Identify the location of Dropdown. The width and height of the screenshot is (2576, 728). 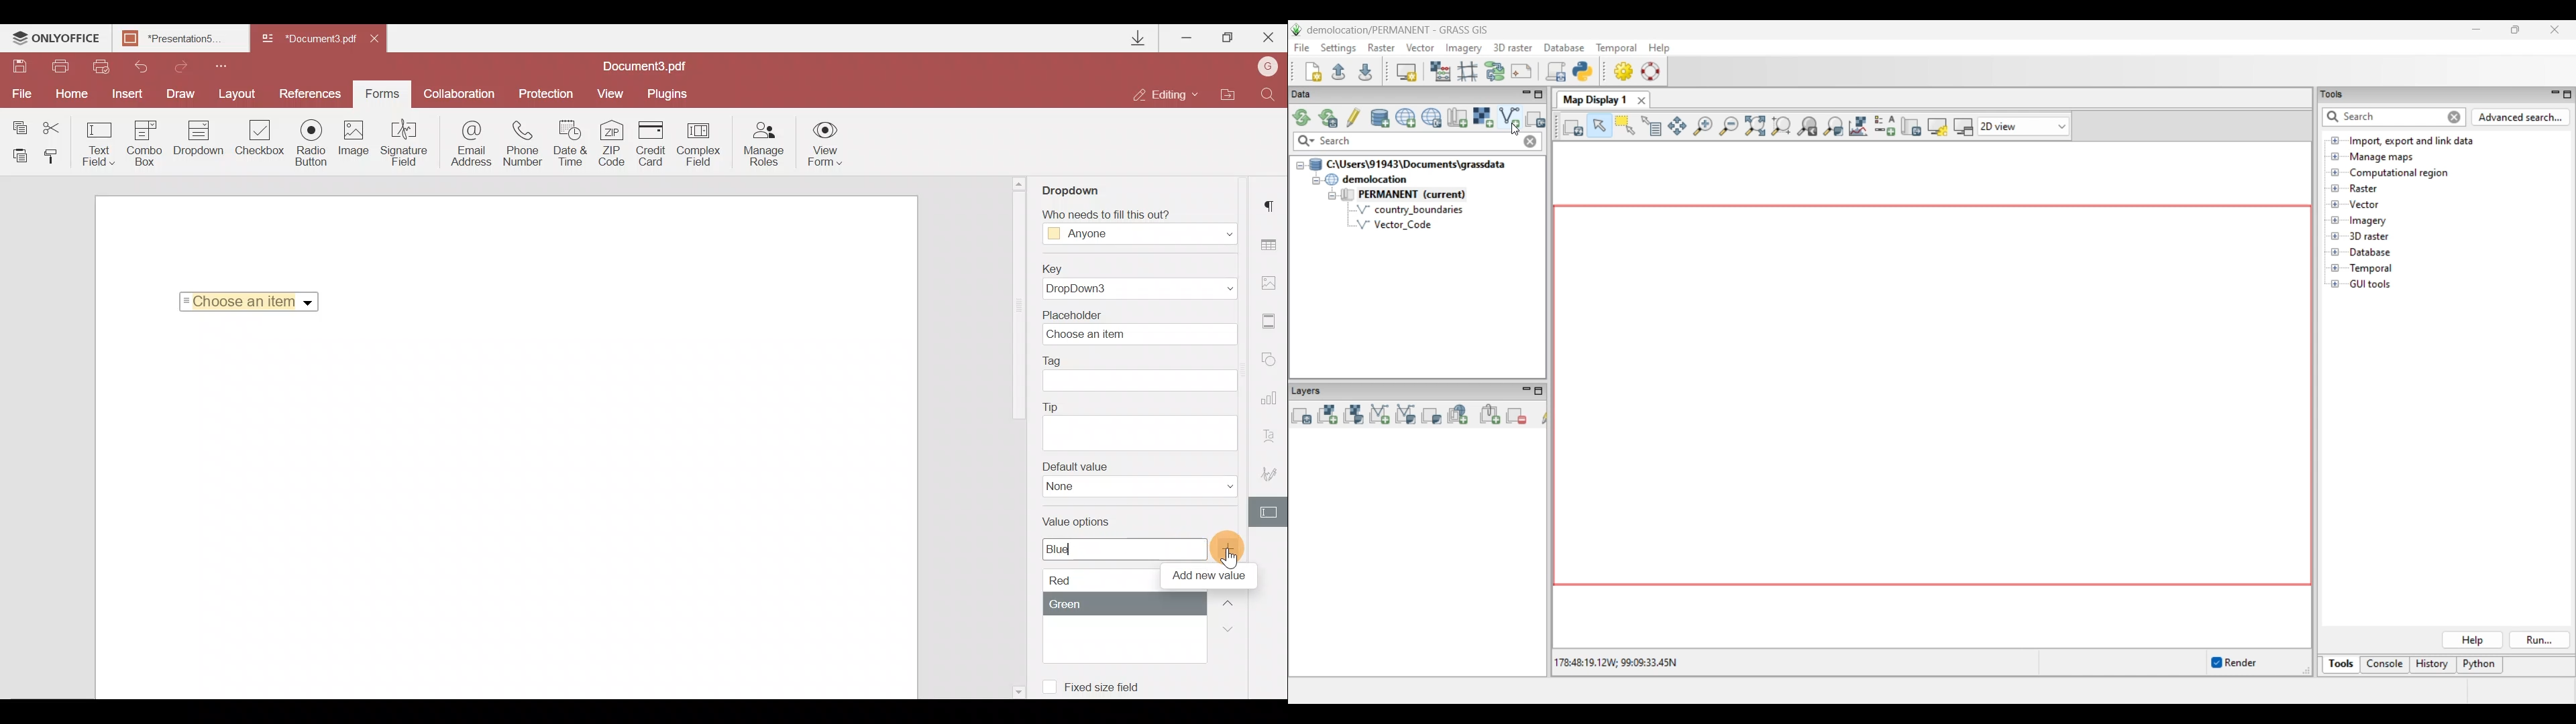
(309, 303).